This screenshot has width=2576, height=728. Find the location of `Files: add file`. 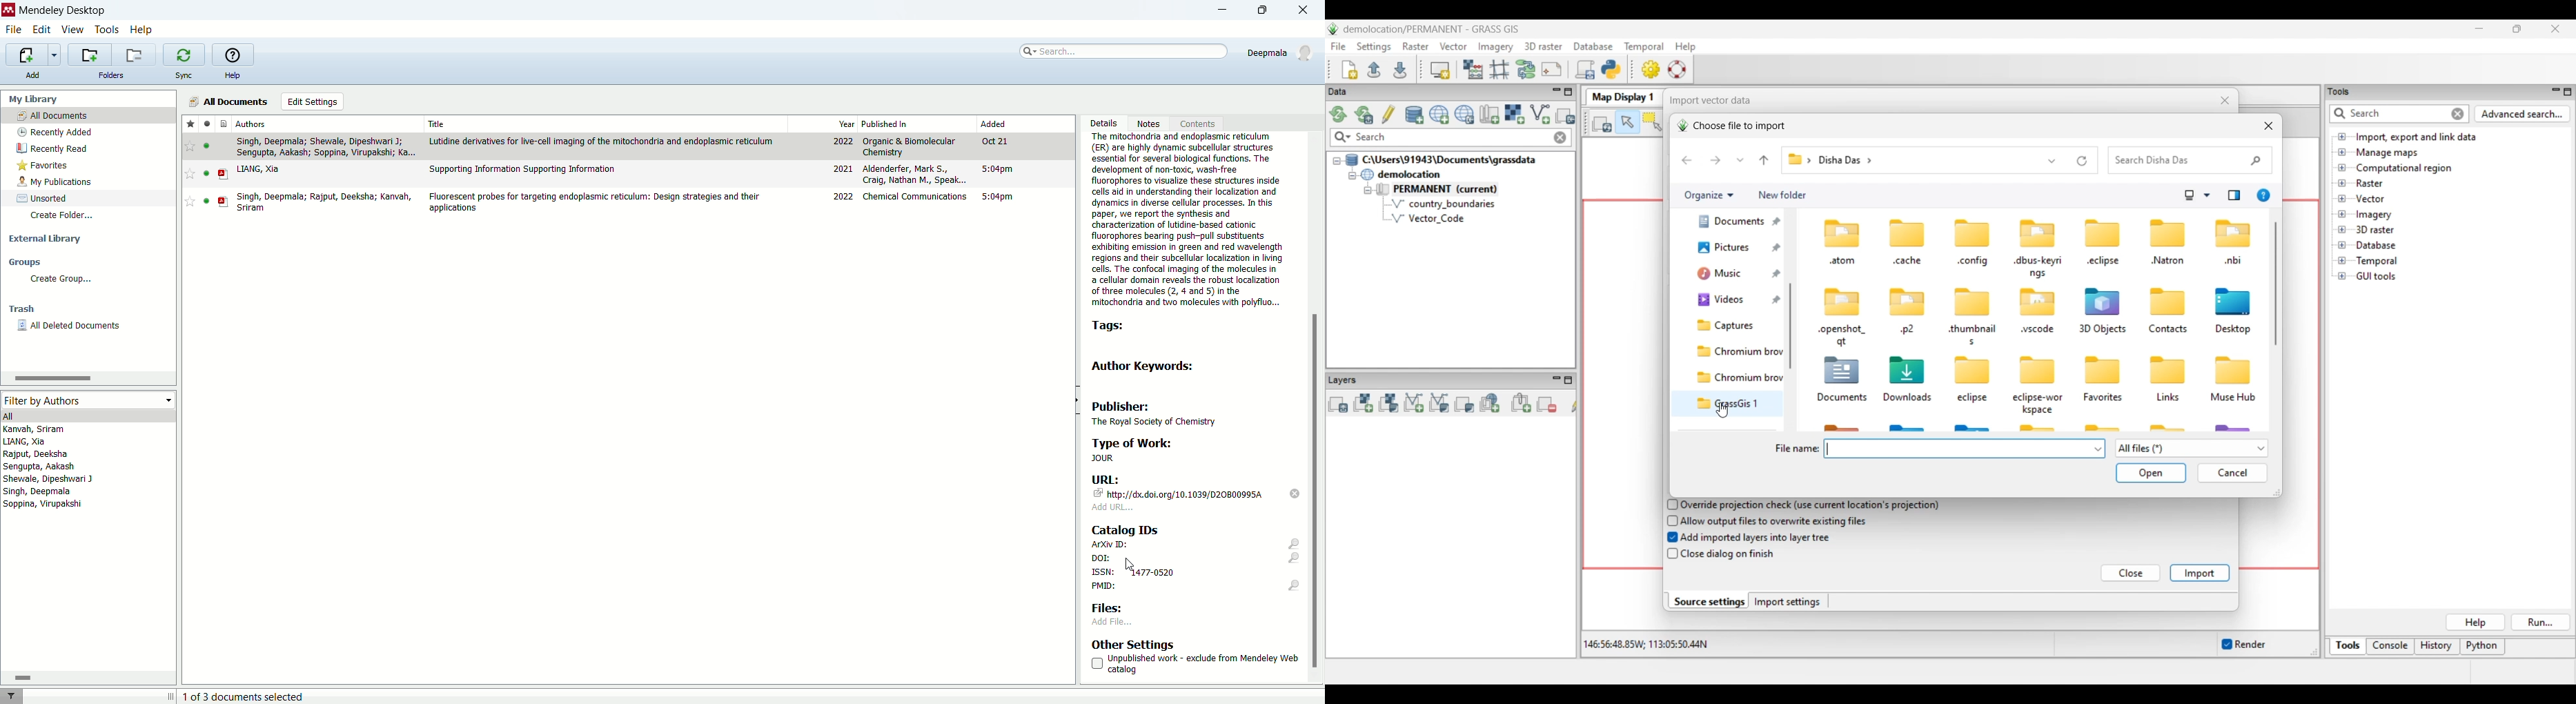

Files: add file is located at coordinates (1115, 614).